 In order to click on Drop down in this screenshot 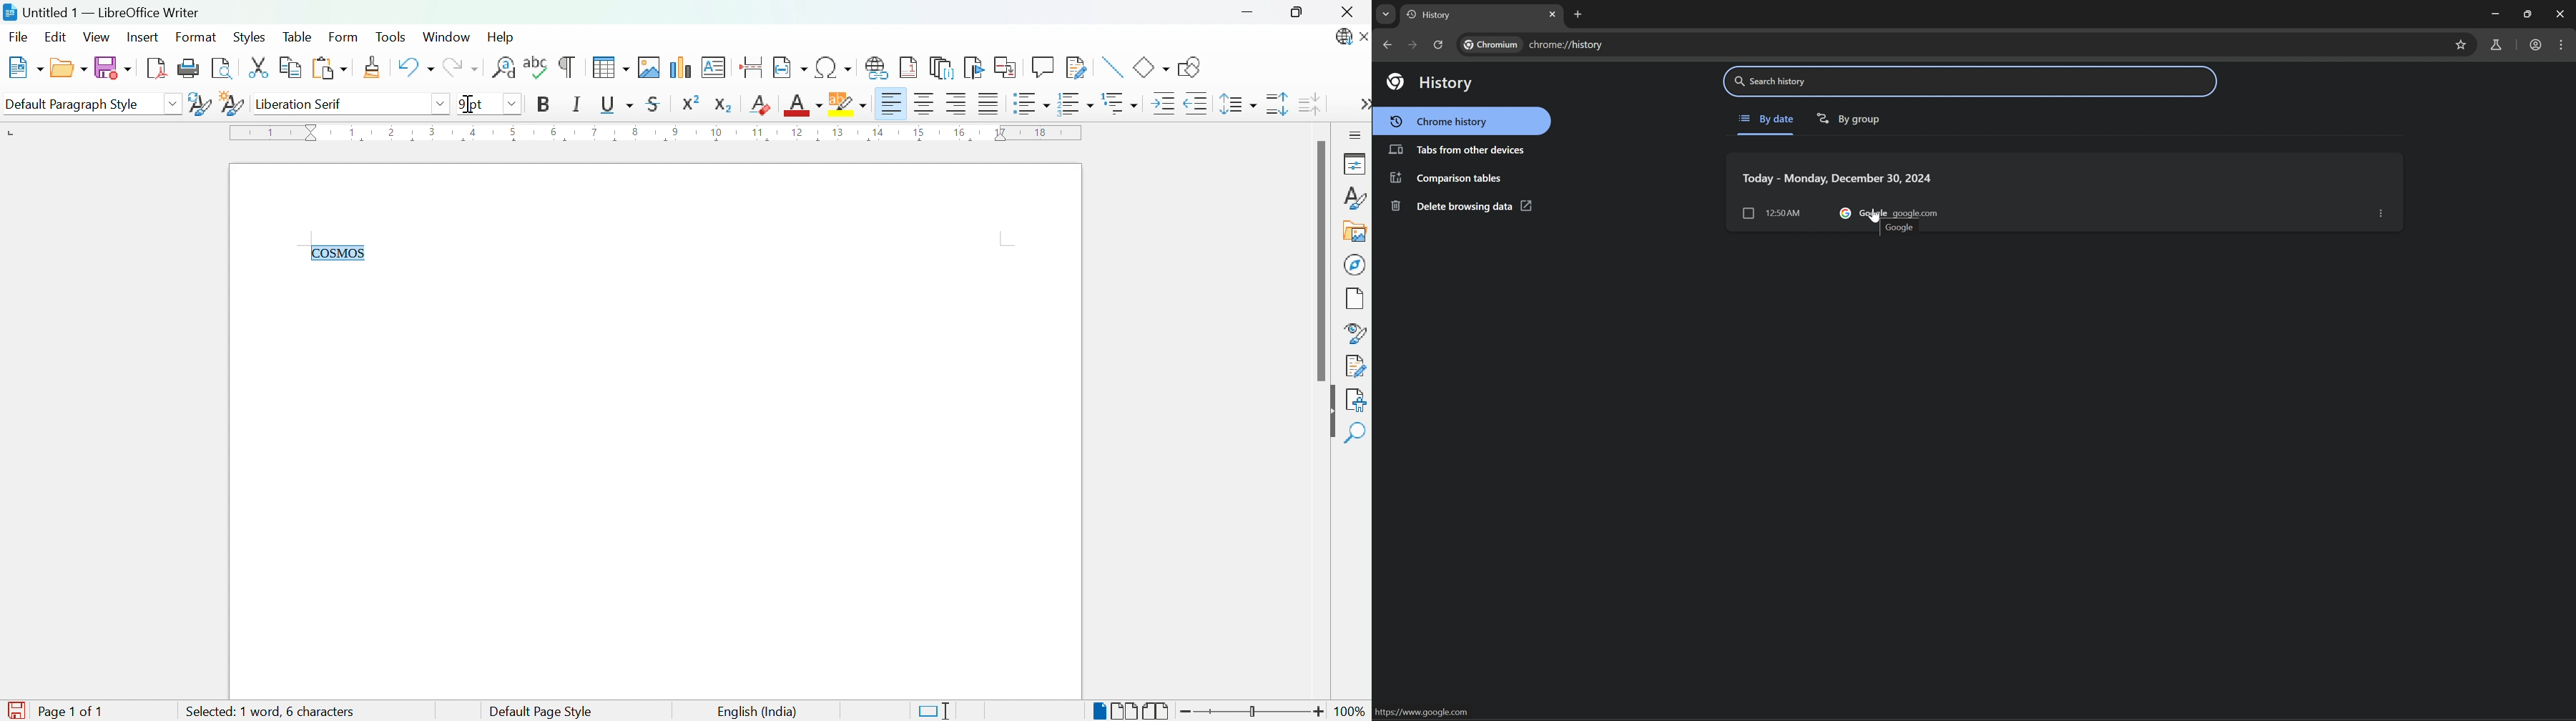, I will do `click(508, 103)`.